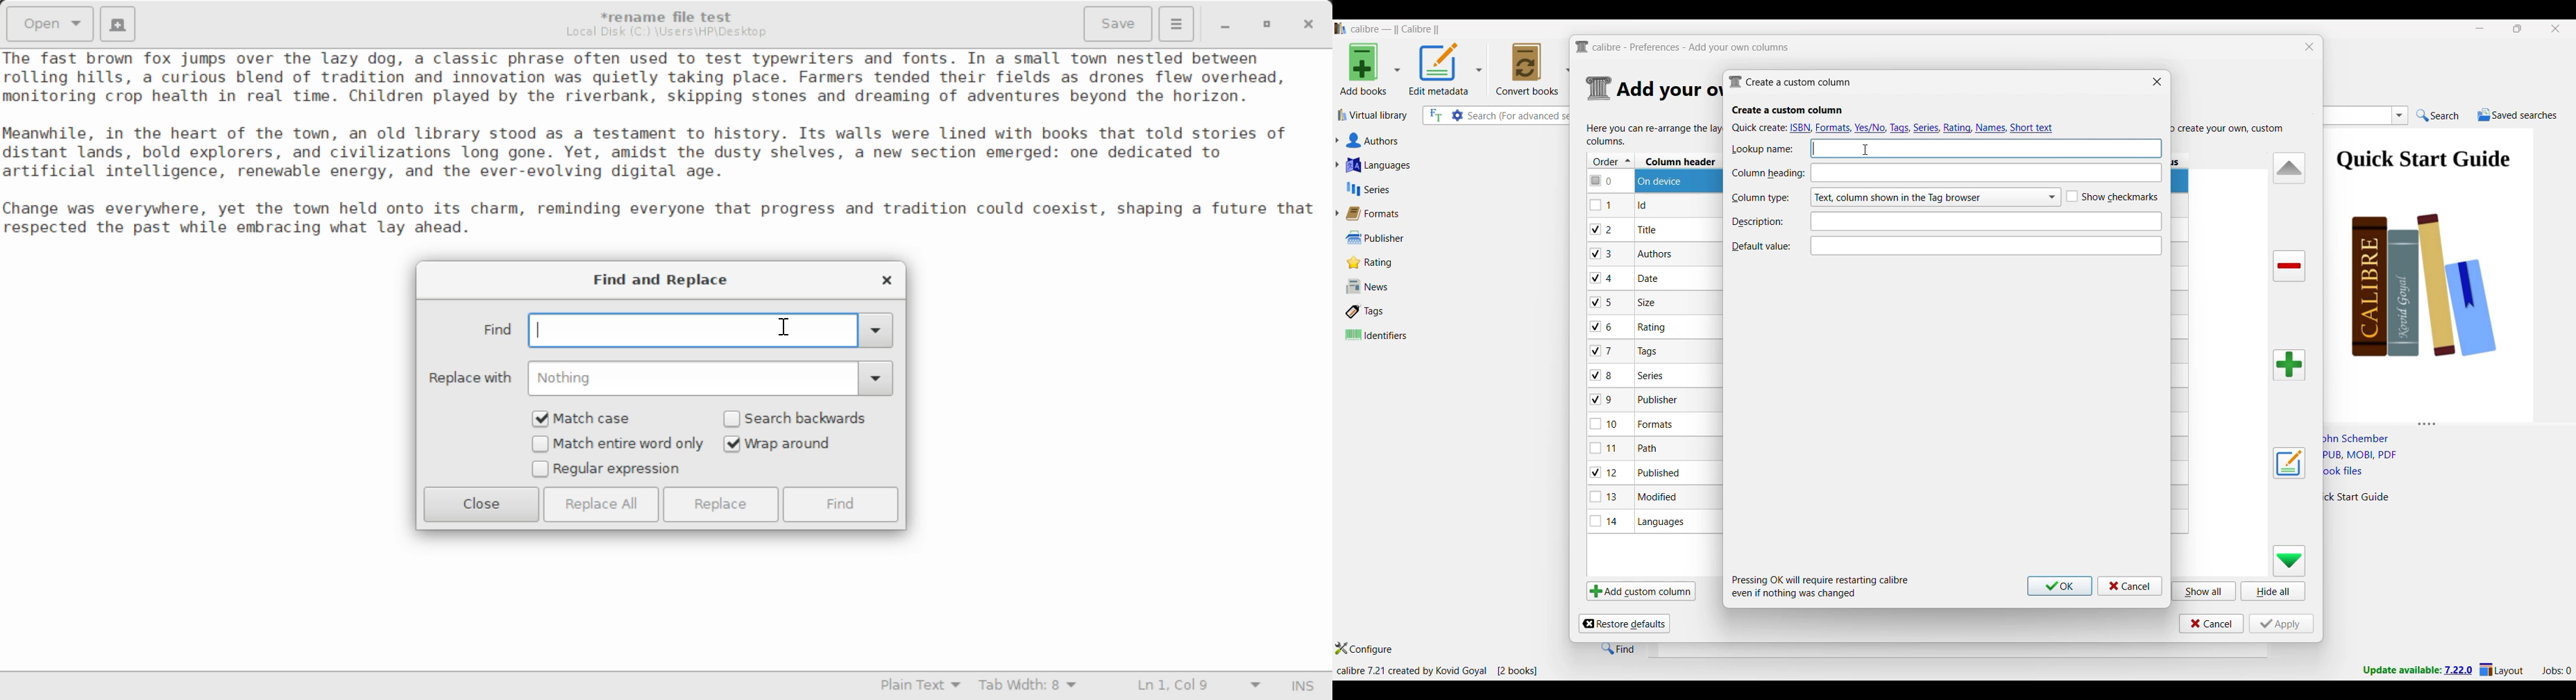 The image size is (2576, 700). What do you see at coordinates (1602, 229) in the screenshot?
I see `checkbox - 2` at bounding box center [1602, 229].